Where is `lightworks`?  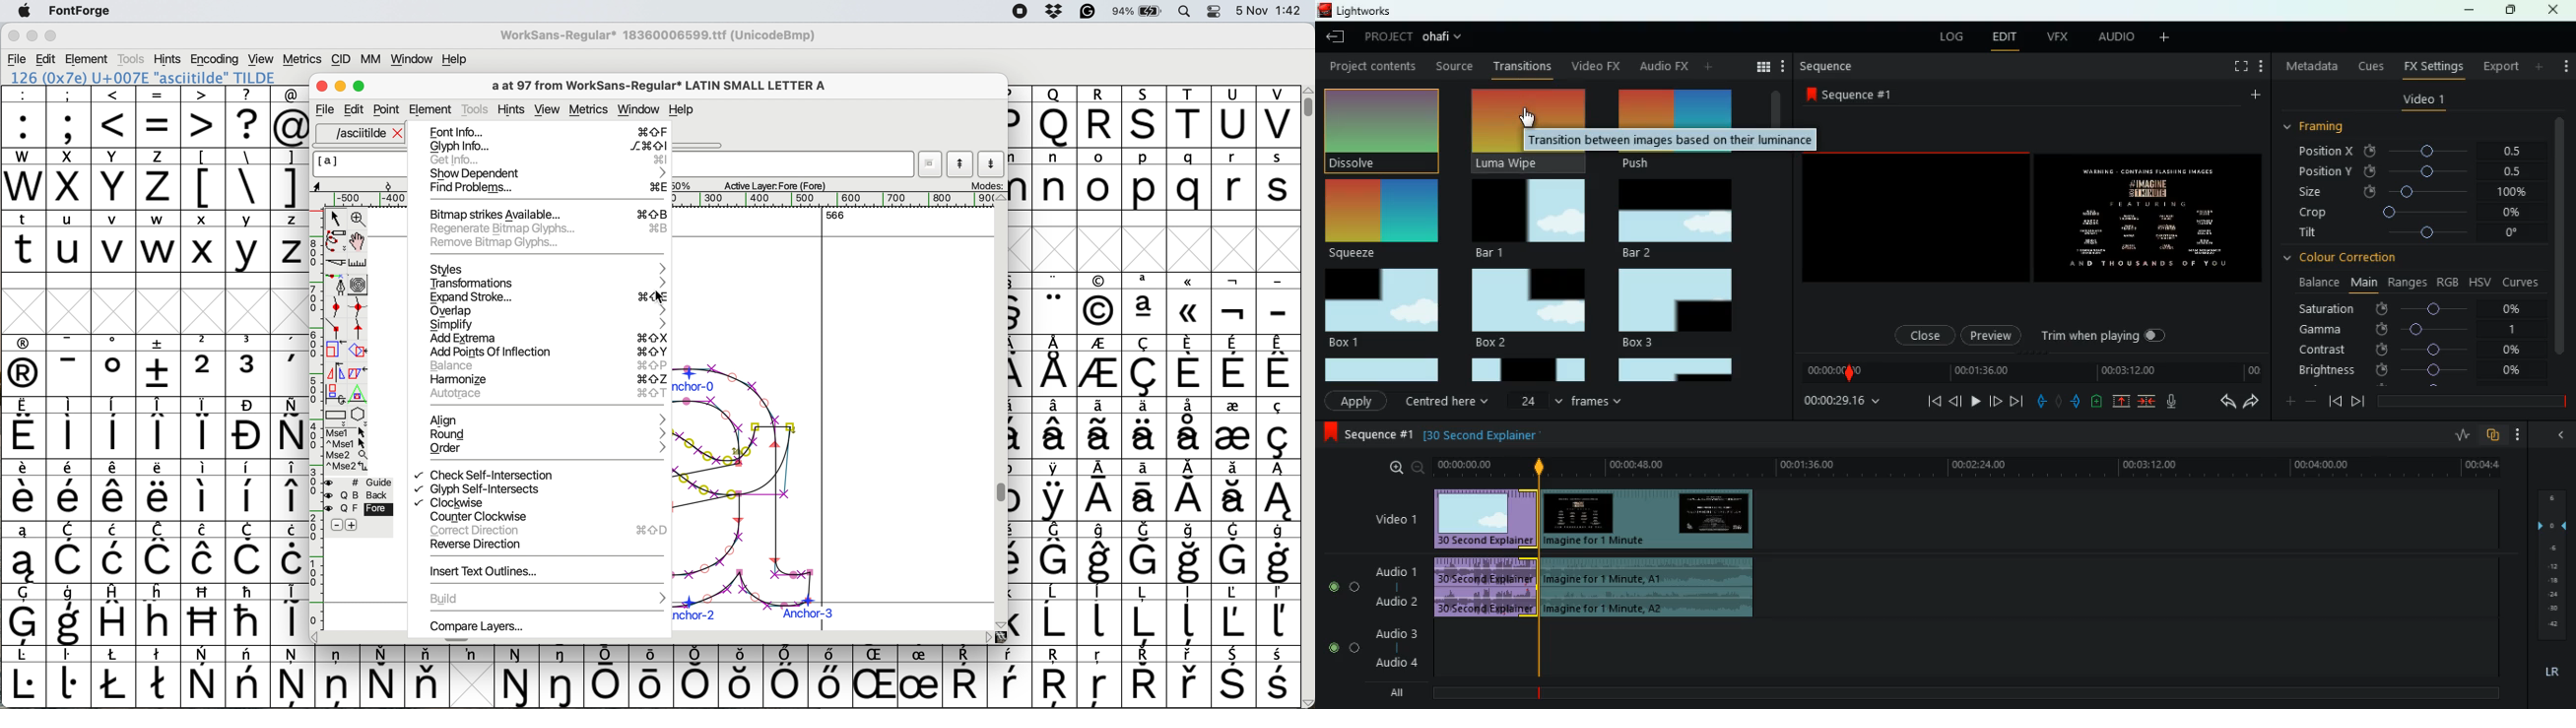
lightworks is located at coordinates (1356, 10).